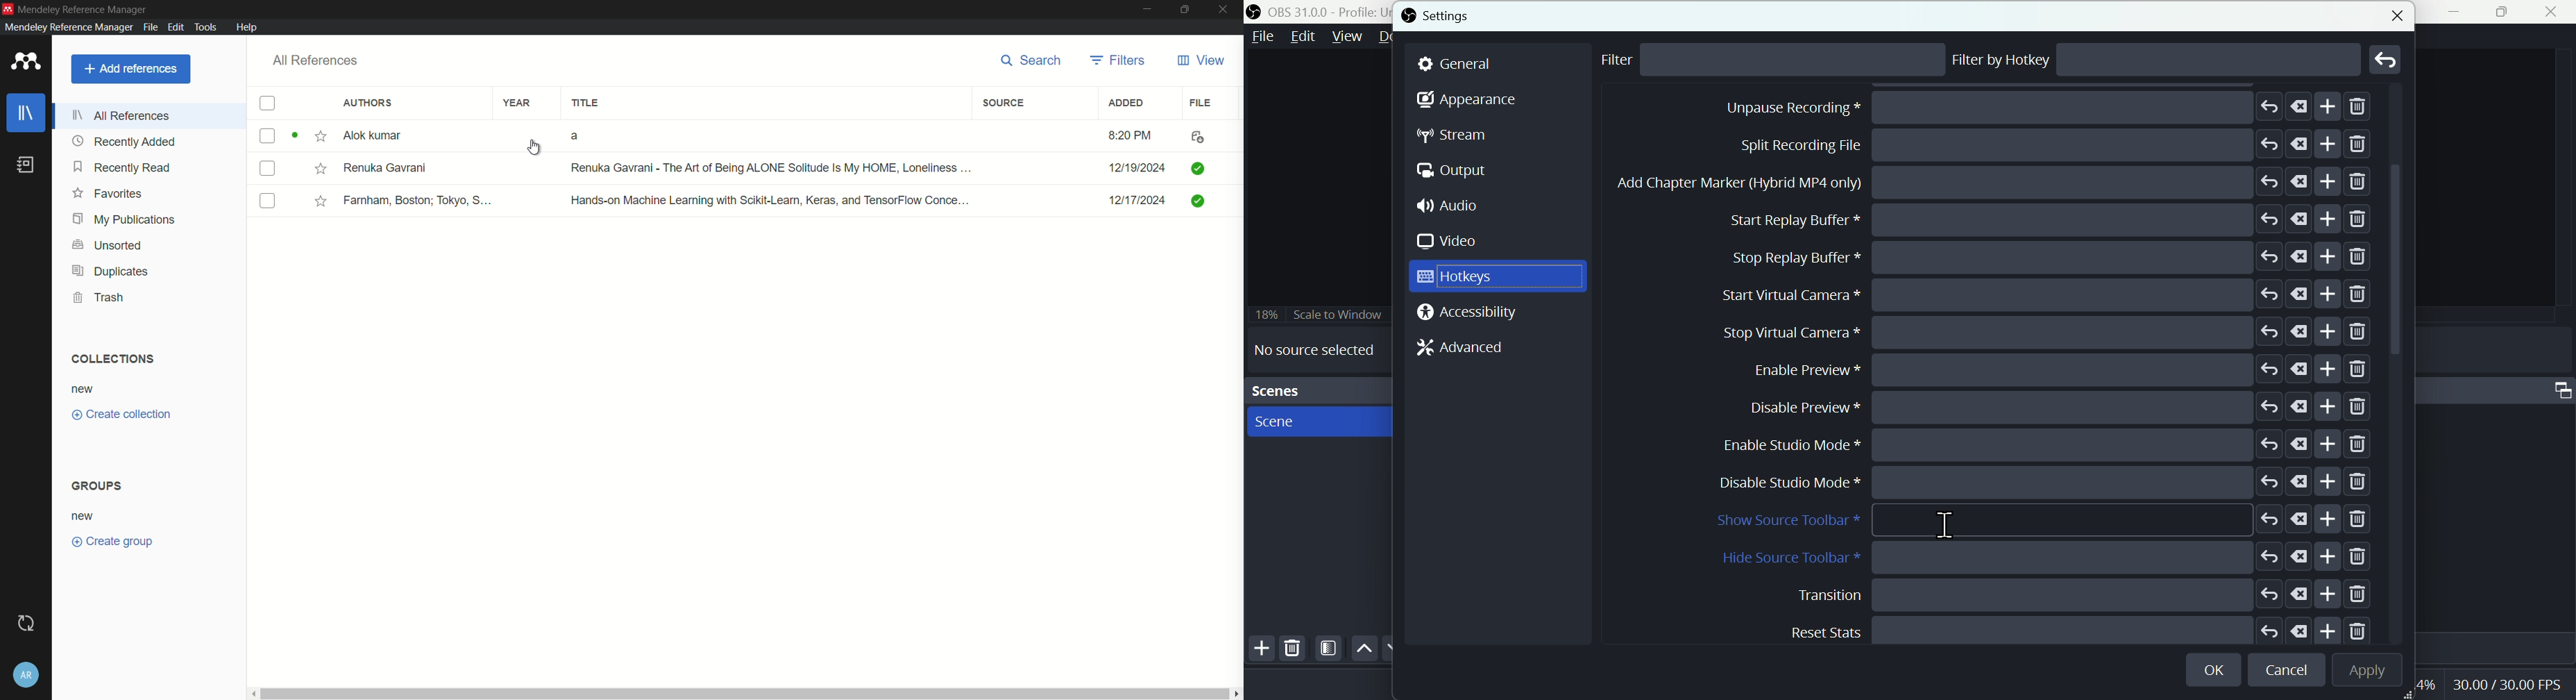  Describe the element at coordinates (1947, 524) in the screenshot. I see `text cursor` at that location.